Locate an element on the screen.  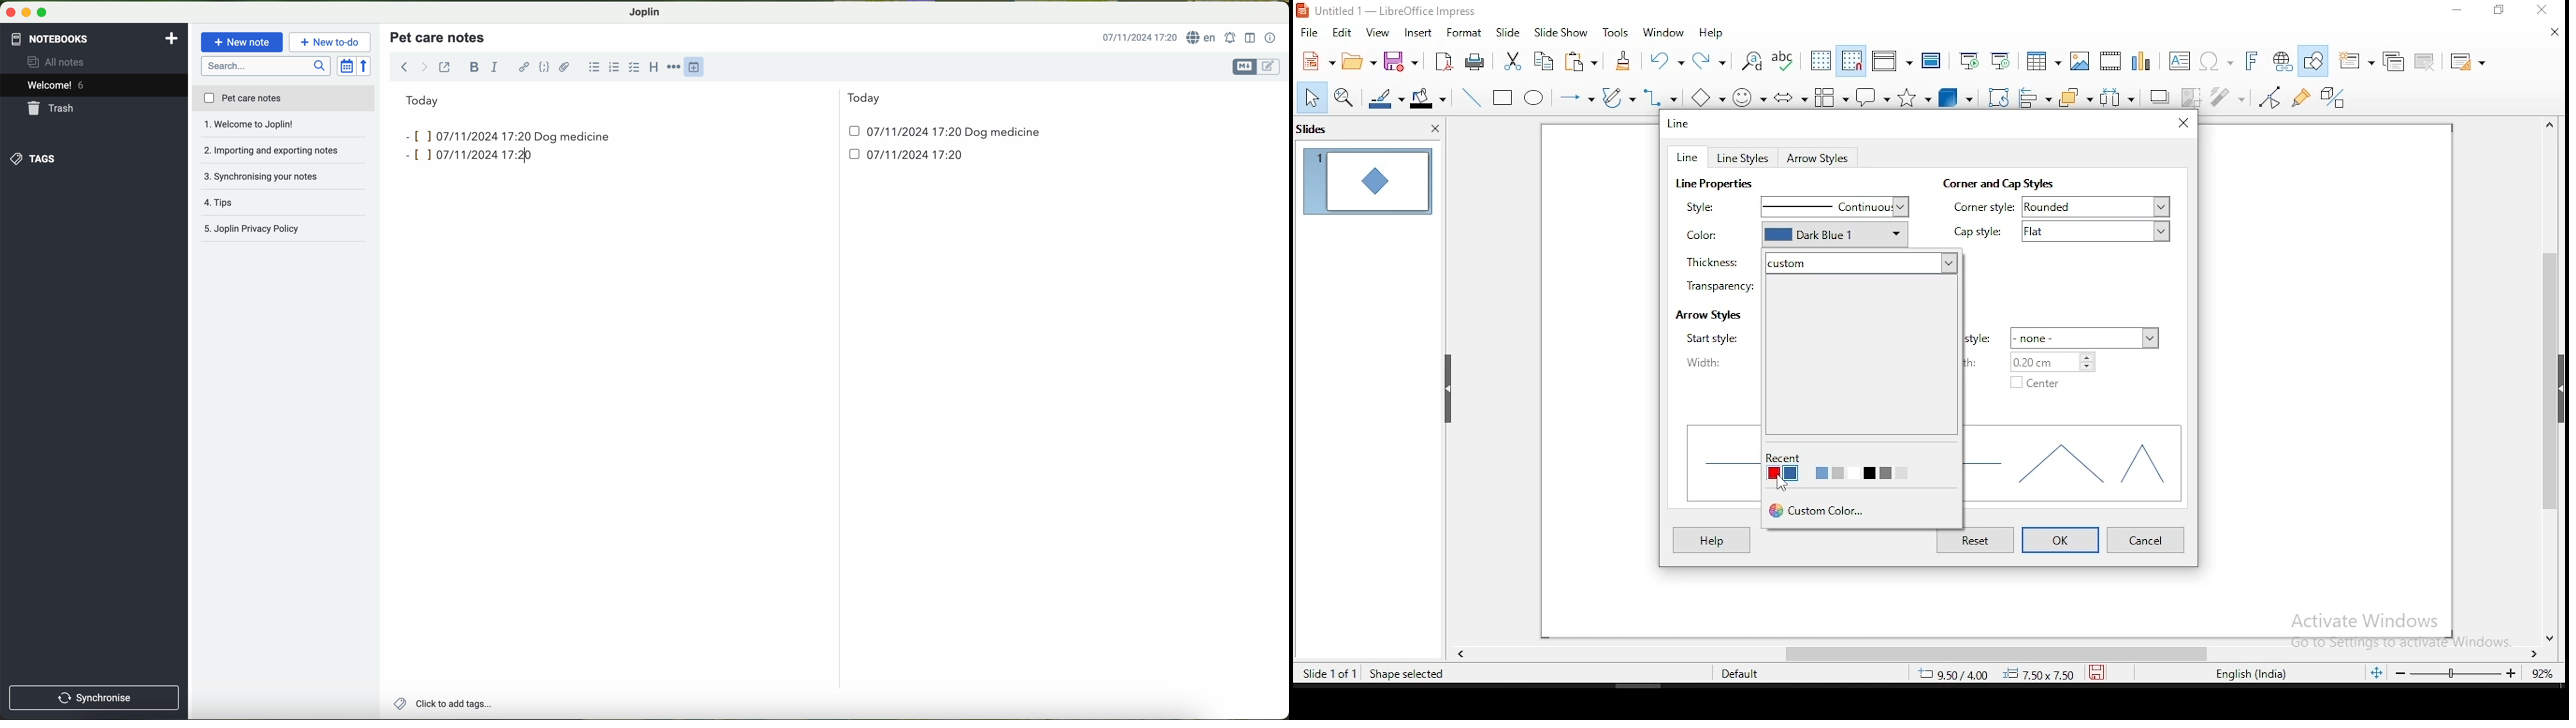
navigation arrows is located at coordinates (412, 66).